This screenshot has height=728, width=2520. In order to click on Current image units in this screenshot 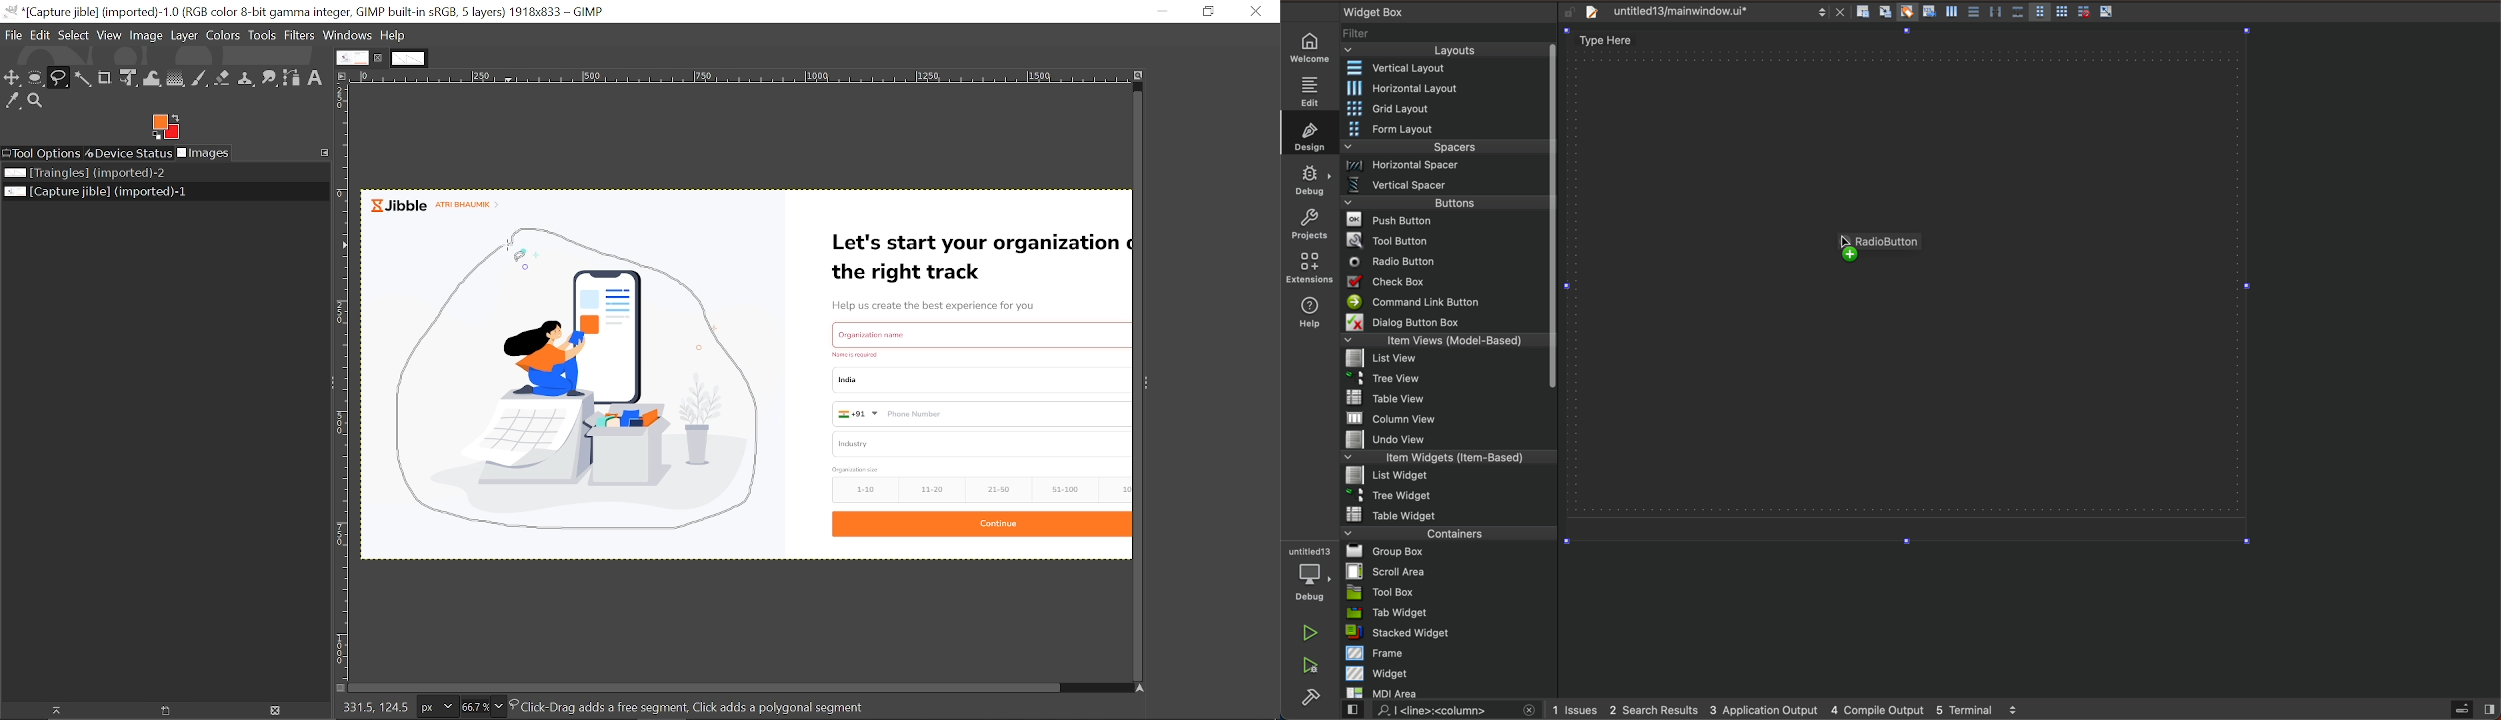, I will do `click(435, 708)`.